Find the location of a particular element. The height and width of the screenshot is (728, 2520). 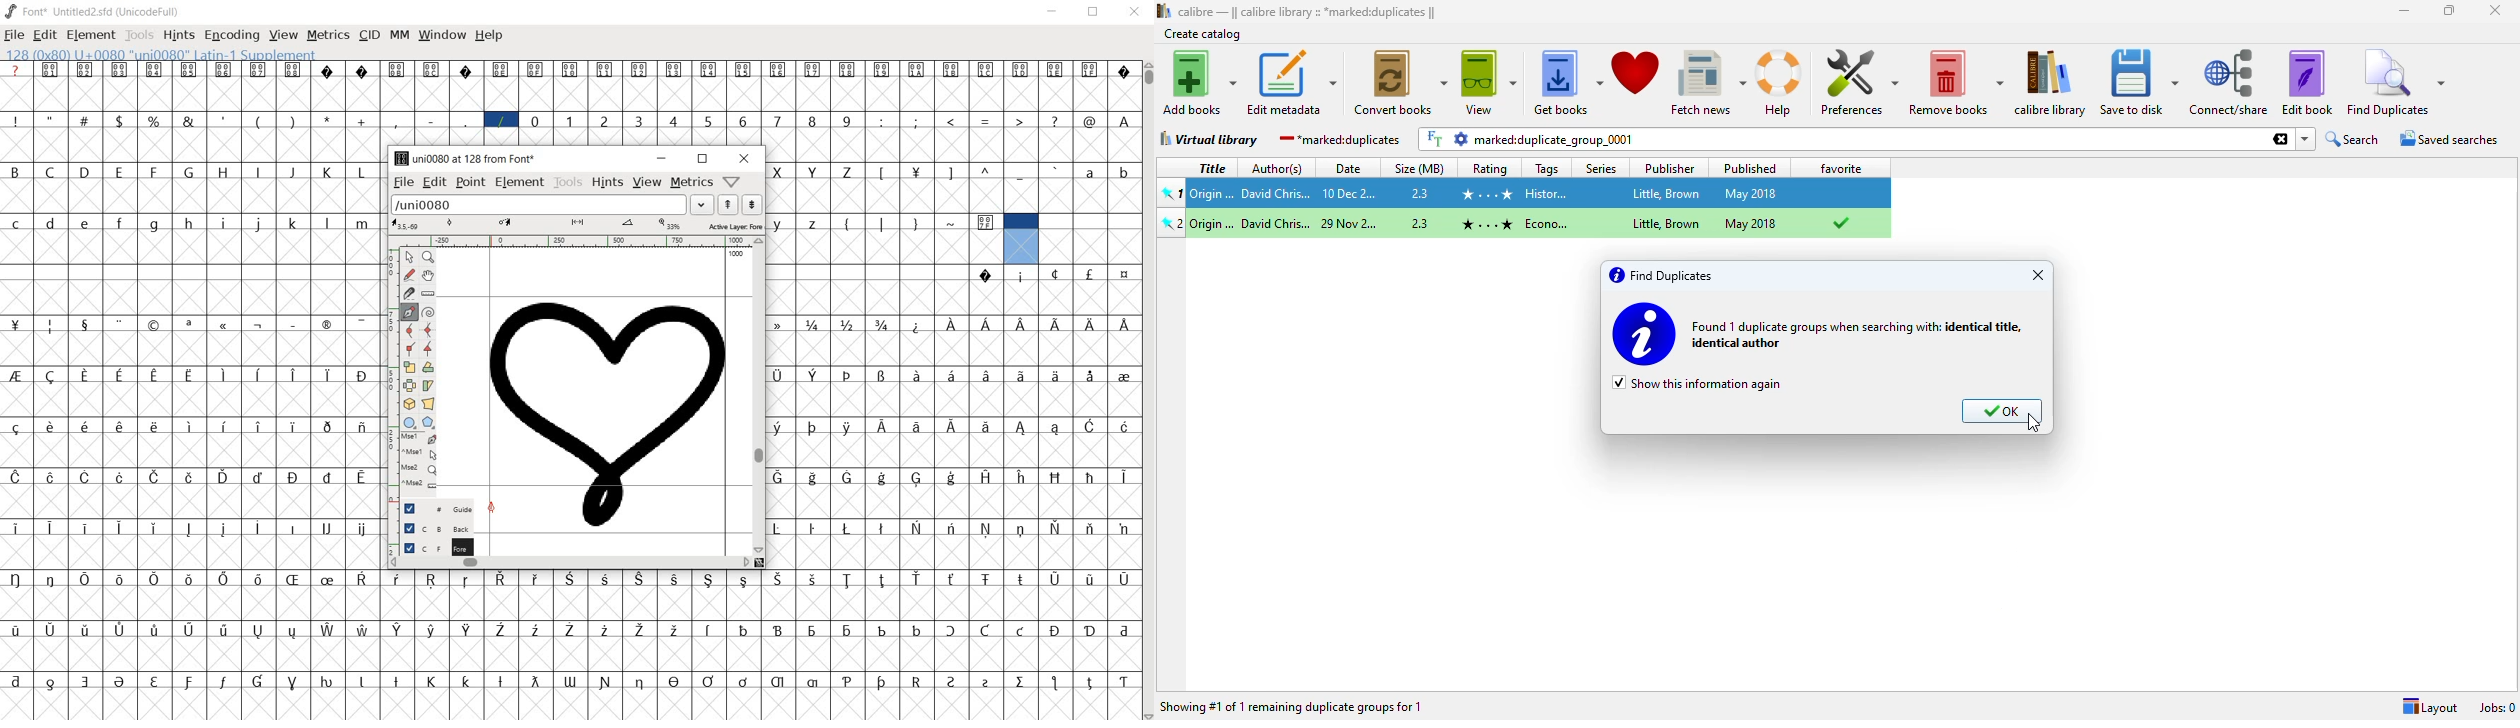

glyph is located at coordinates (813, 325).